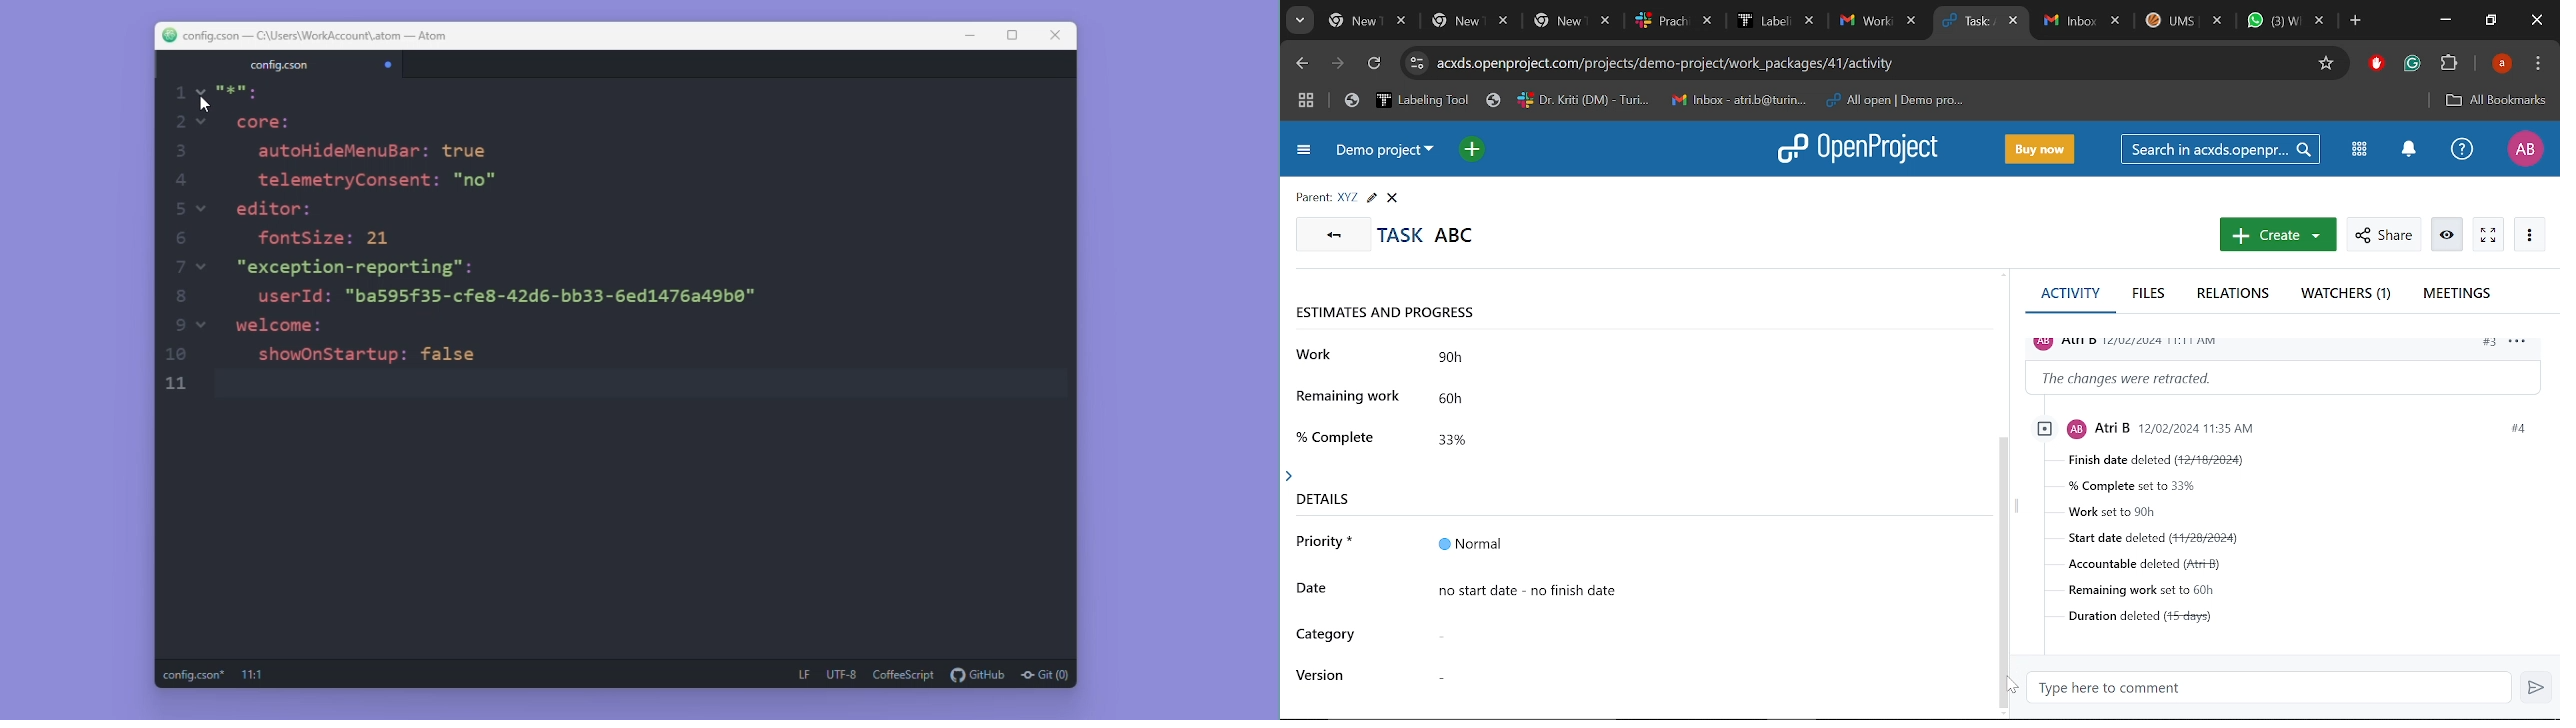 Image resolution: width=2576 pixels, height=728 pixels. Describe the element at coordinates (2286, 377) in the screenshot. I see `Change information` at that location.